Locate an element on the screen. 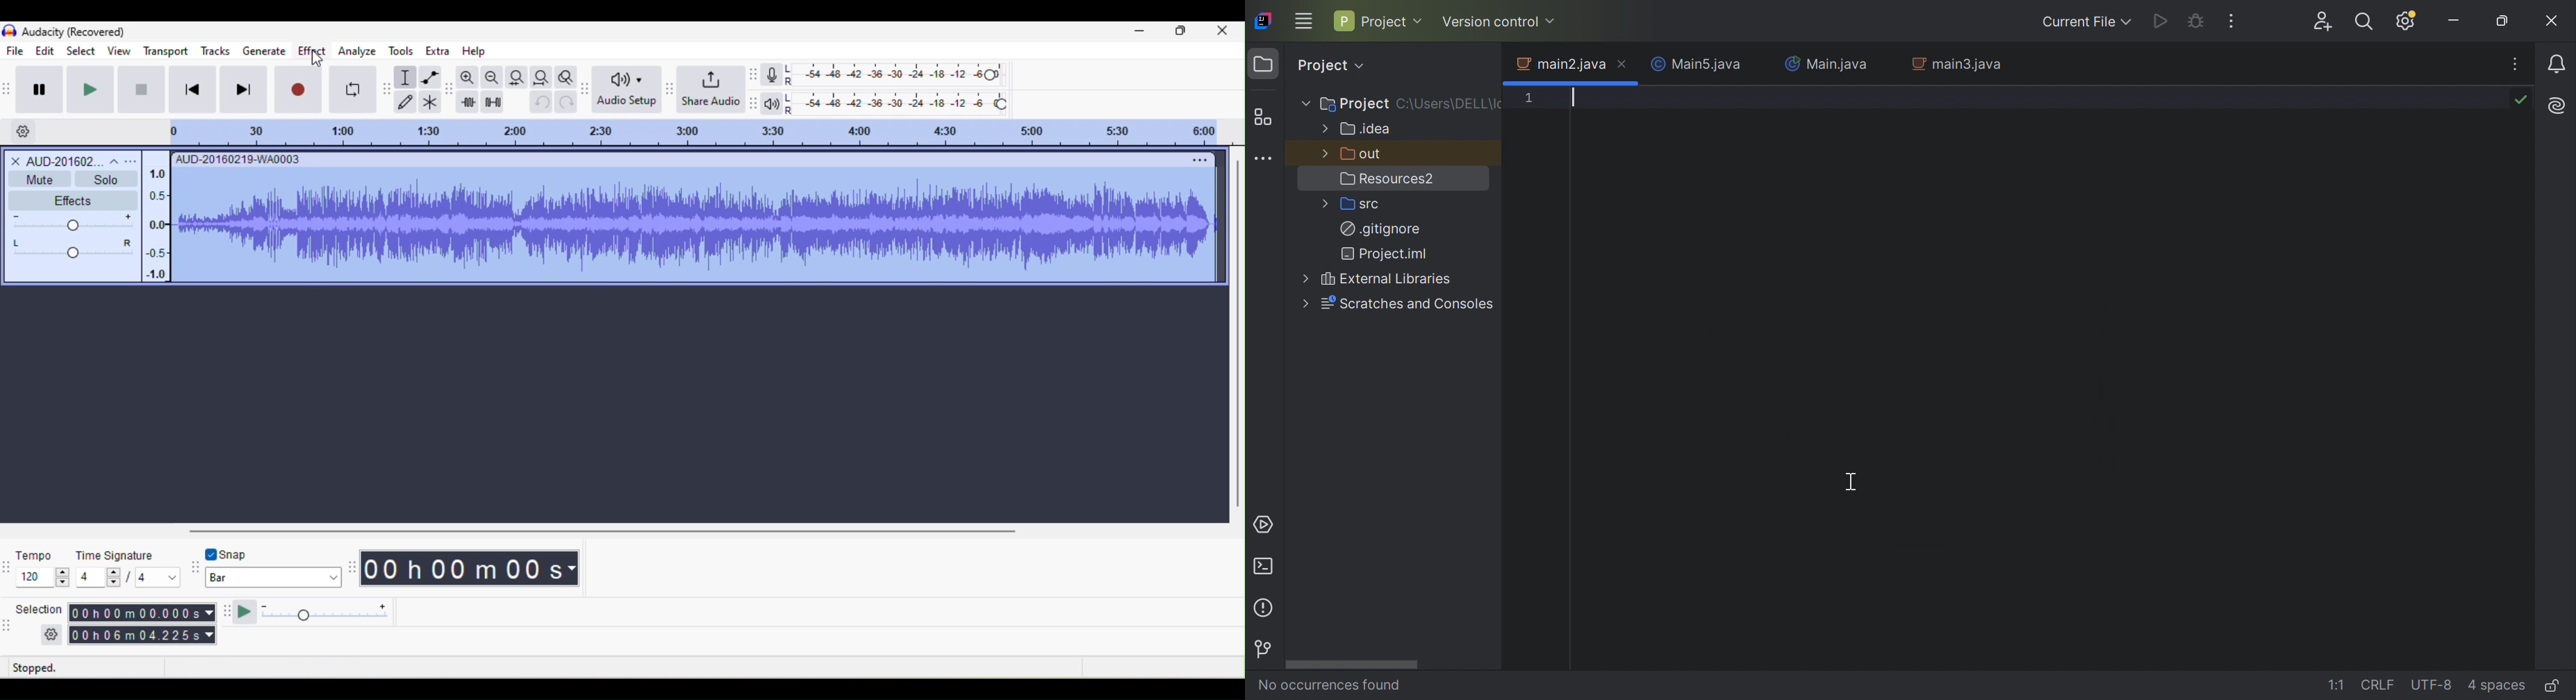 The width and height of the screenshot is (2576, 700). audacity playback meter toolbar is located at coordinates (756, 102).